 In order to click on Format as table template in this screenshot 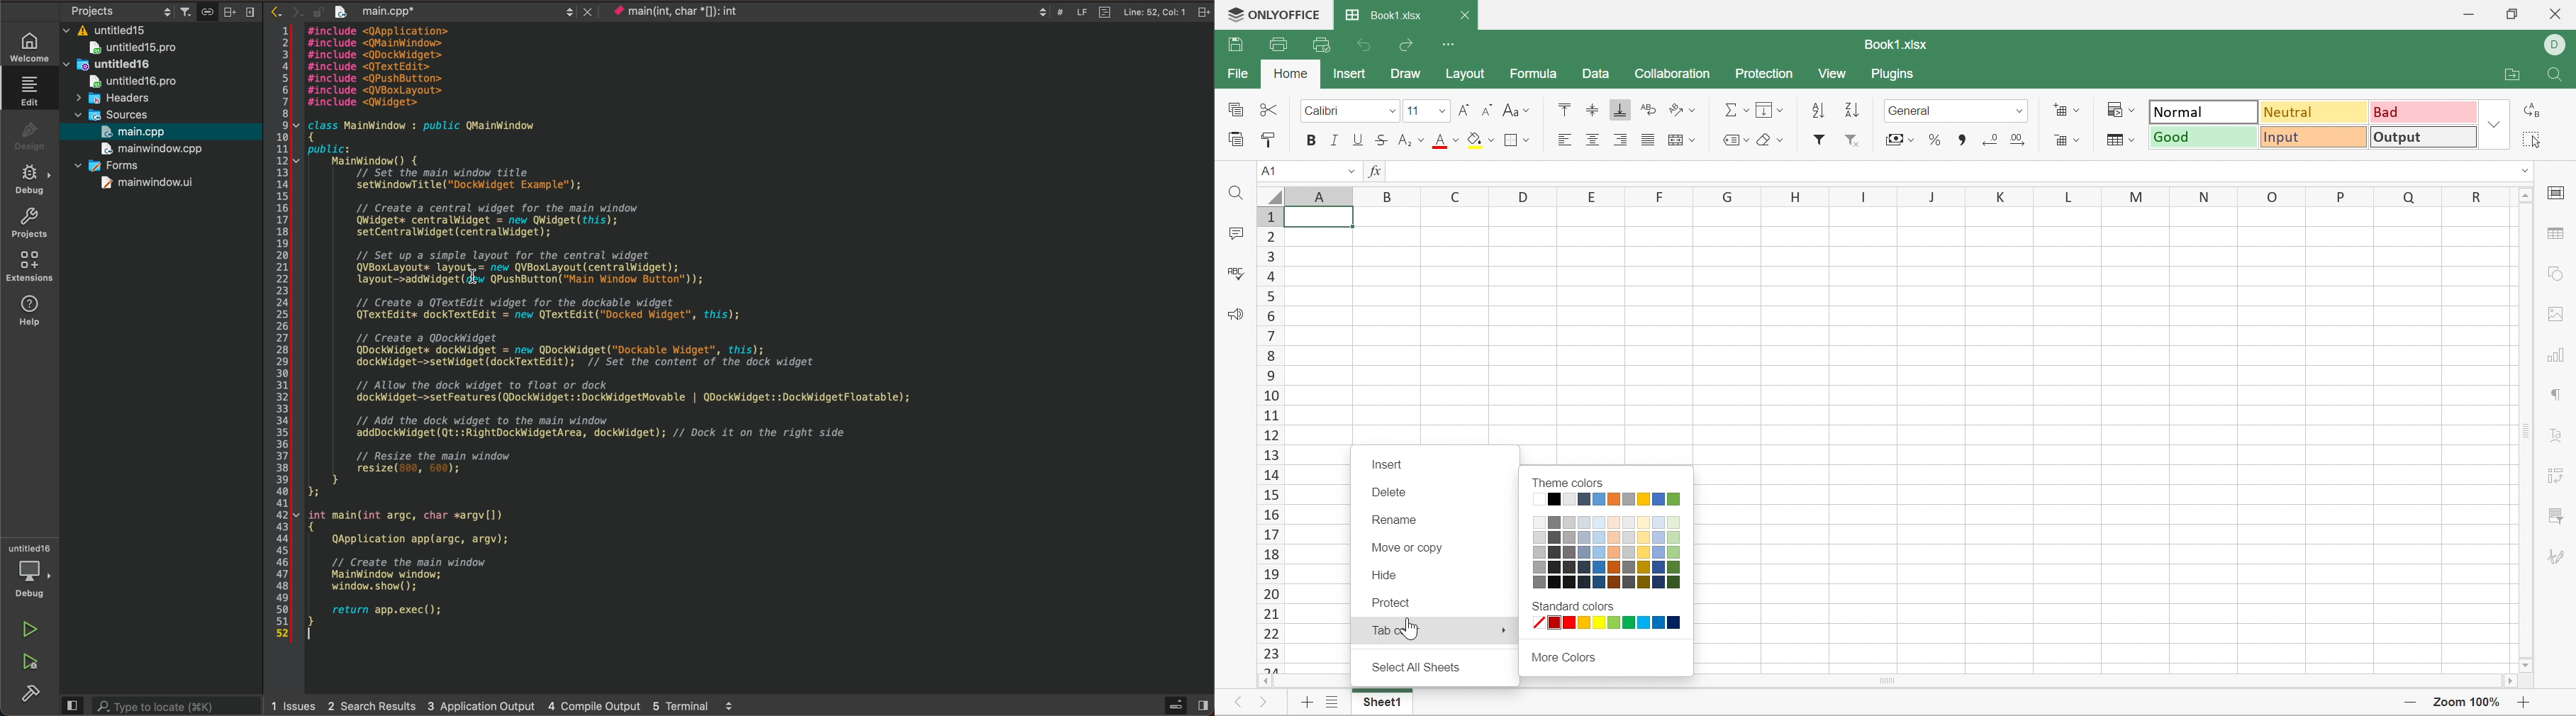, I will do `click(2121, 140)`.